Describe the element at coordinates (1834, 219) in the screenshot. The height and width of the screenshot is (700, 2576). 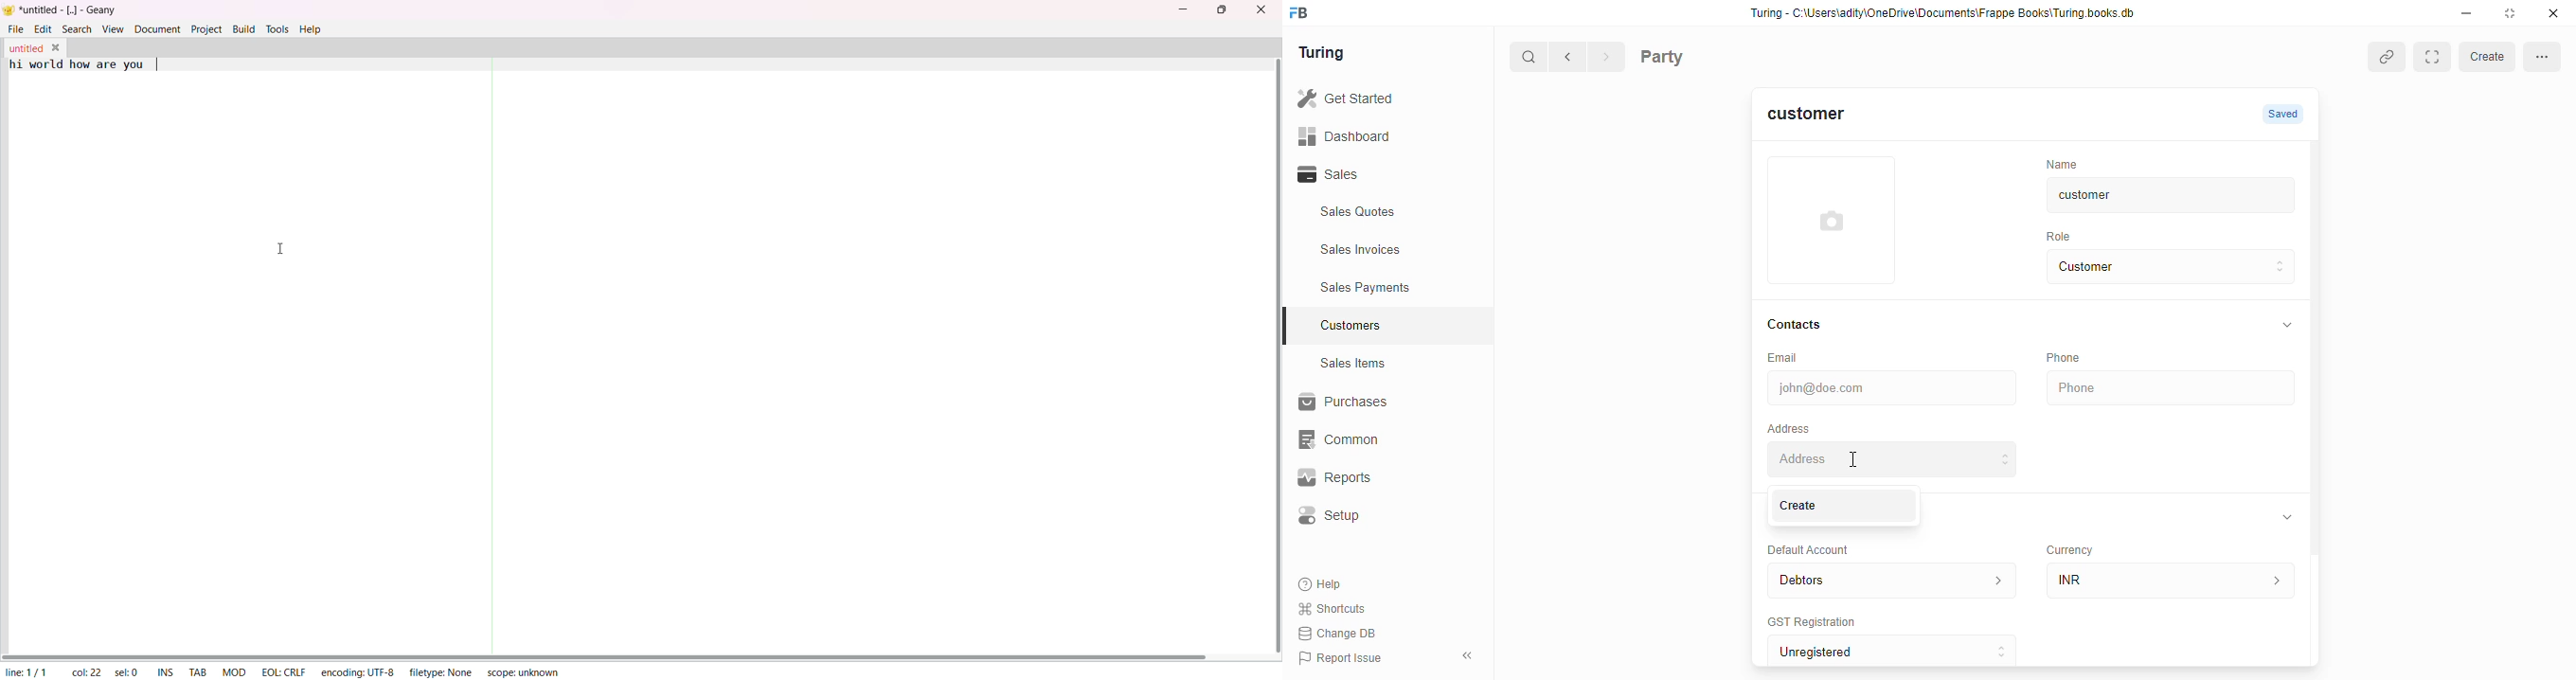
I see `add profile photo` at that location.